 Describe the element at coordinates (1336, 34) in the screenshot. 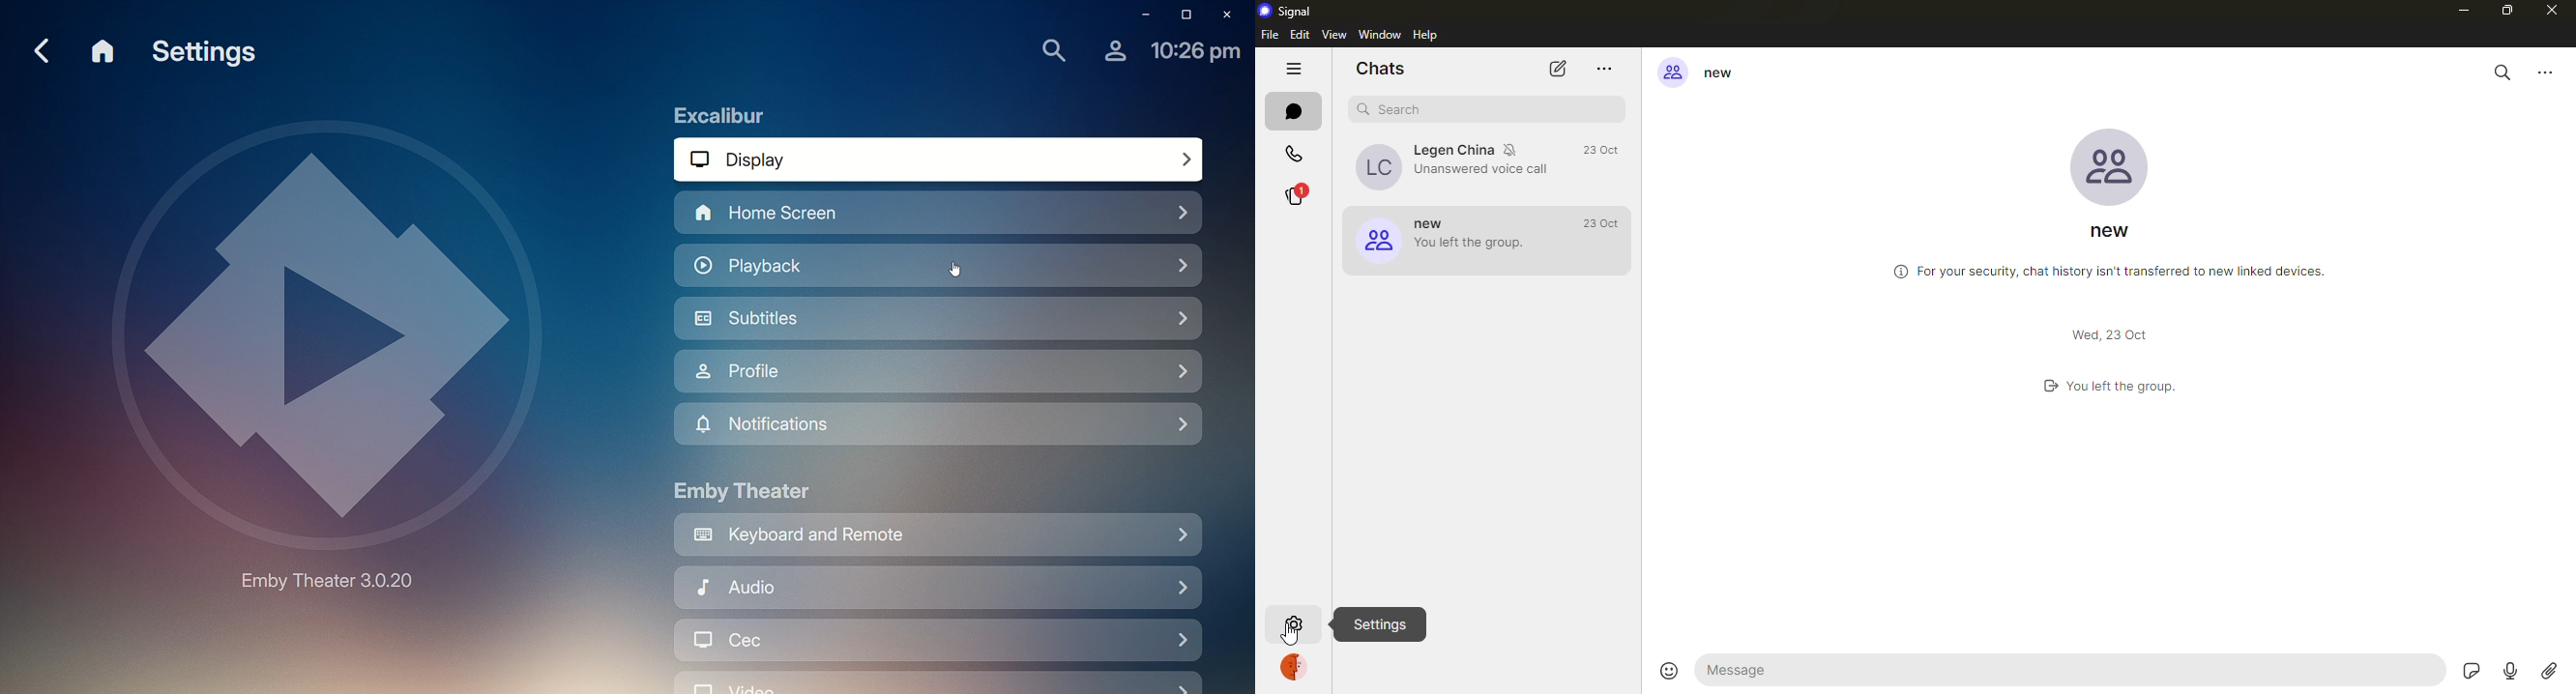

I see `view` at that location.